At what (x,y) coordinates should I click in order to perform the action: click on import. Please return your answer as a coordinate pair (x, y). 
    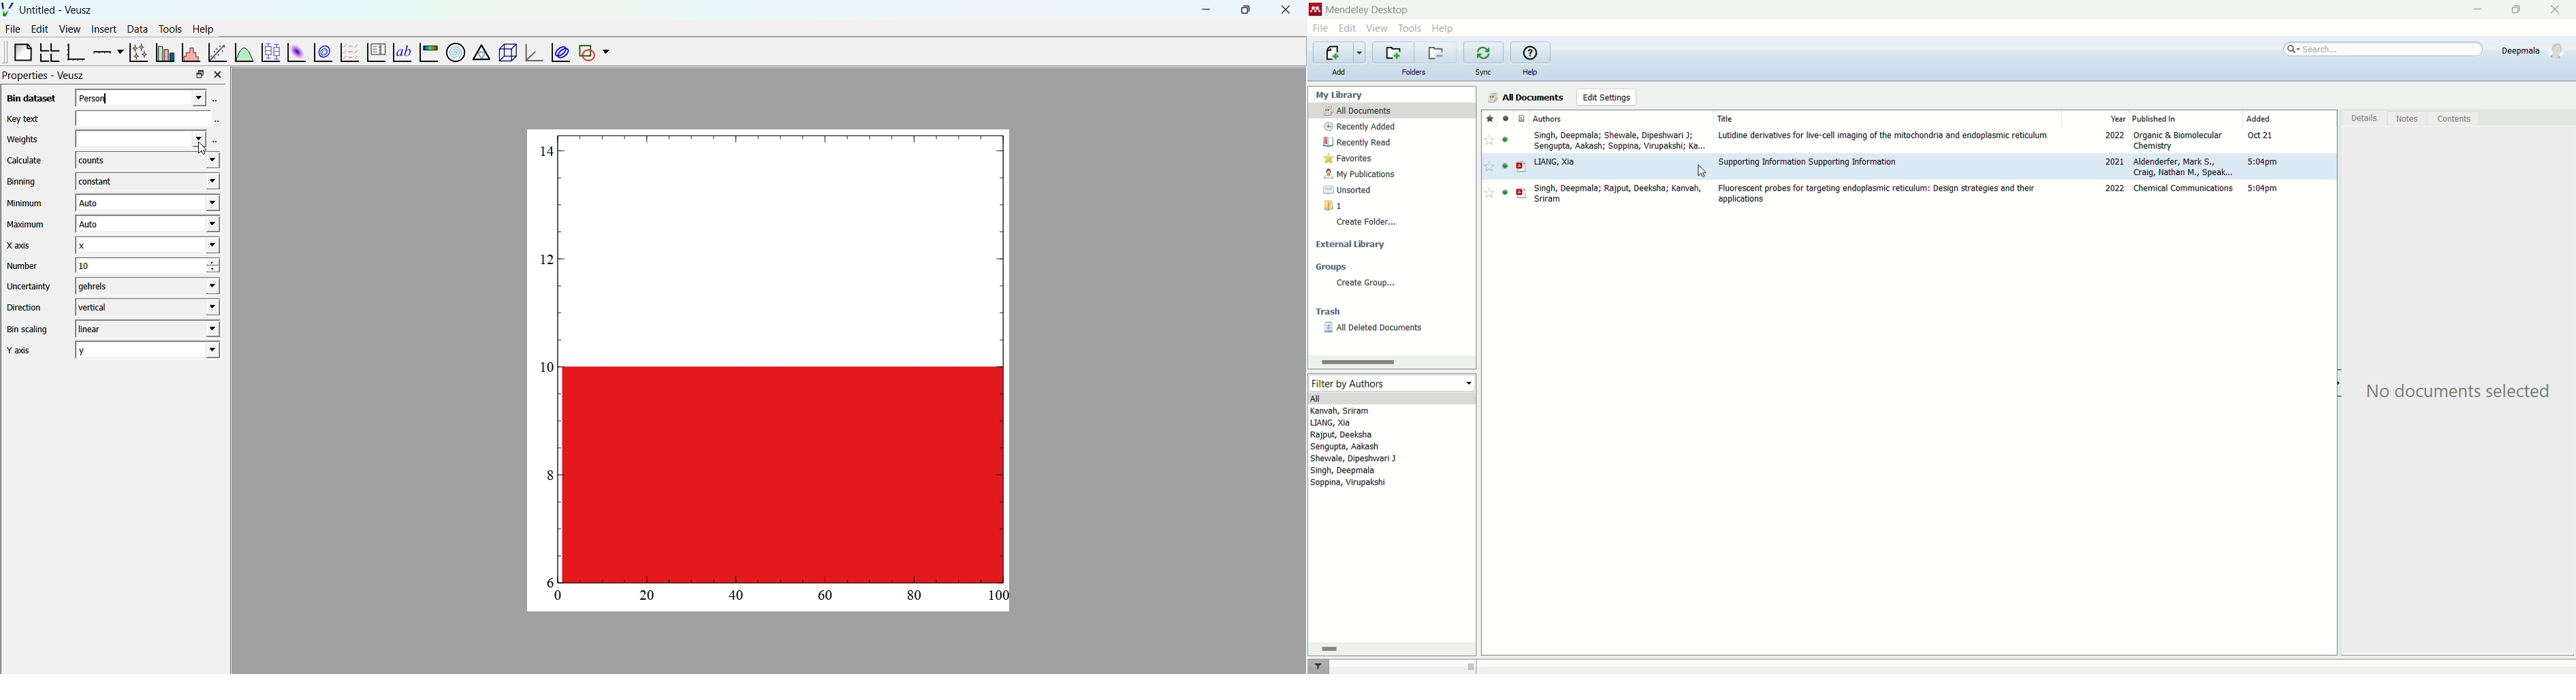
    Looking at the image, I should click on (1340, 52).